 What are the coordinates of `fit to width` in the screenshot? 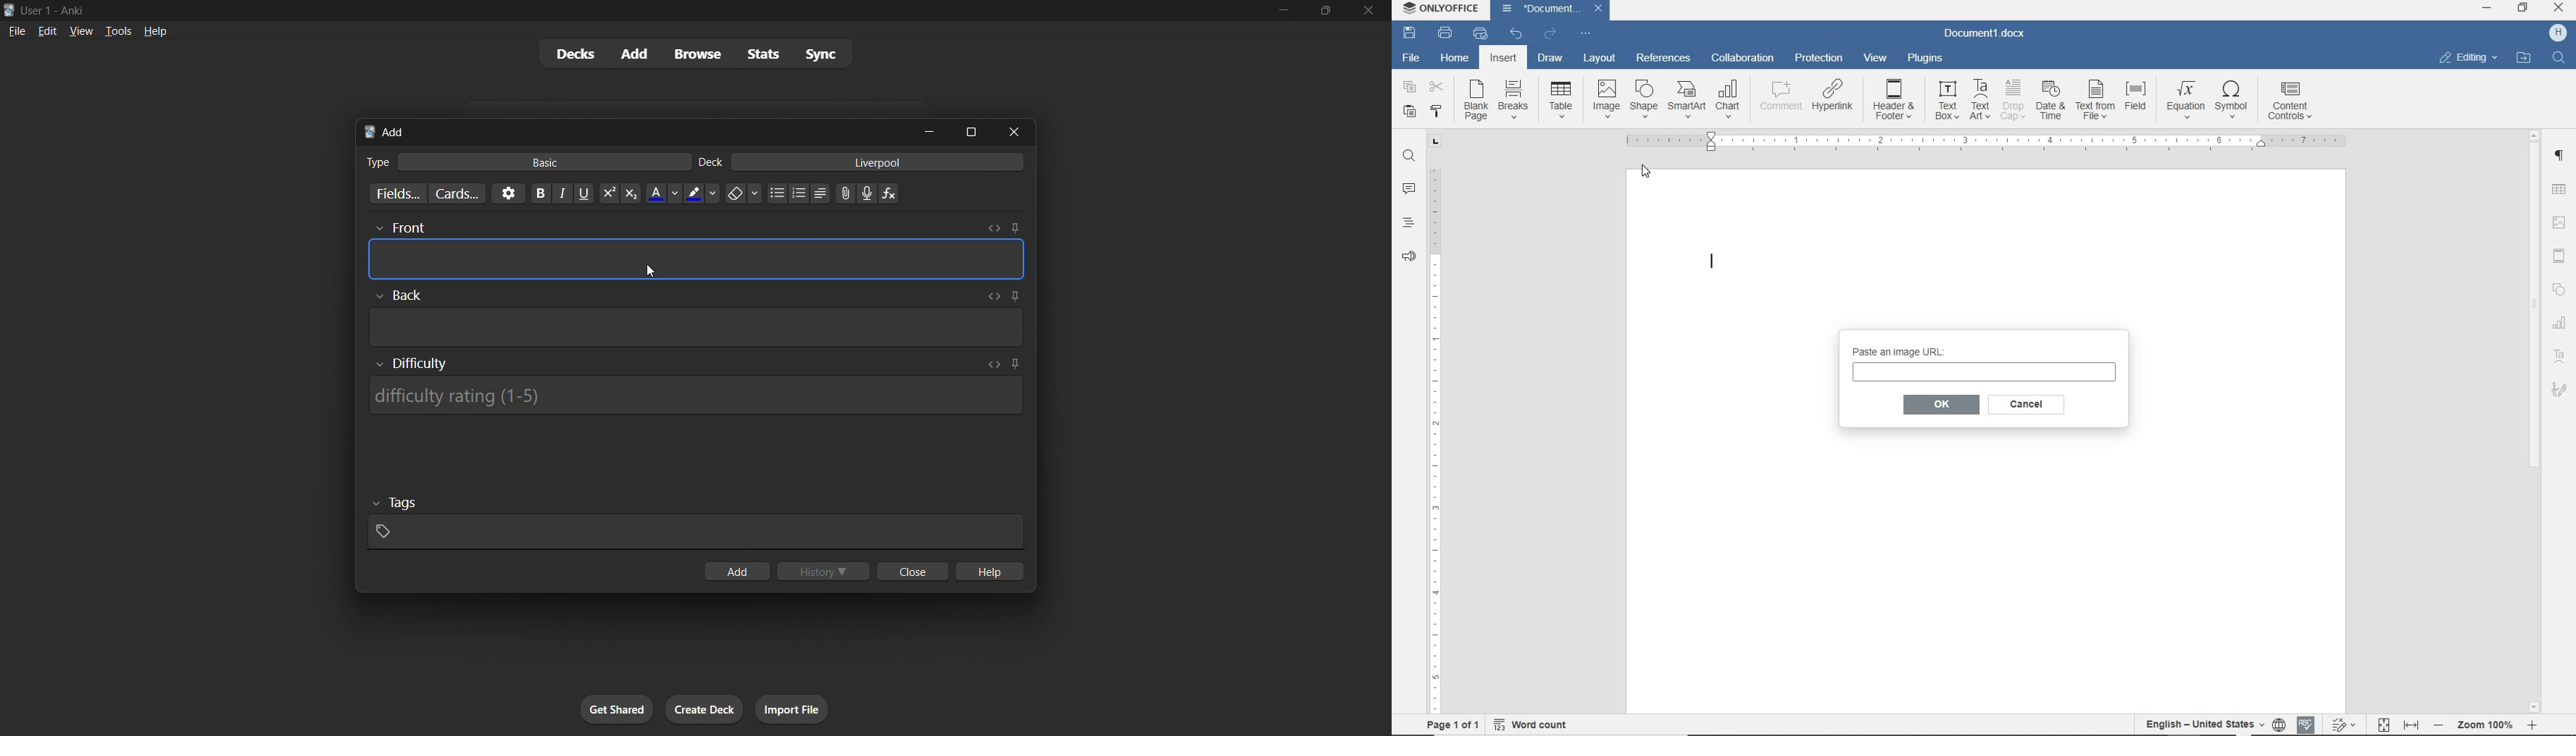 It's located at (2412, 725).